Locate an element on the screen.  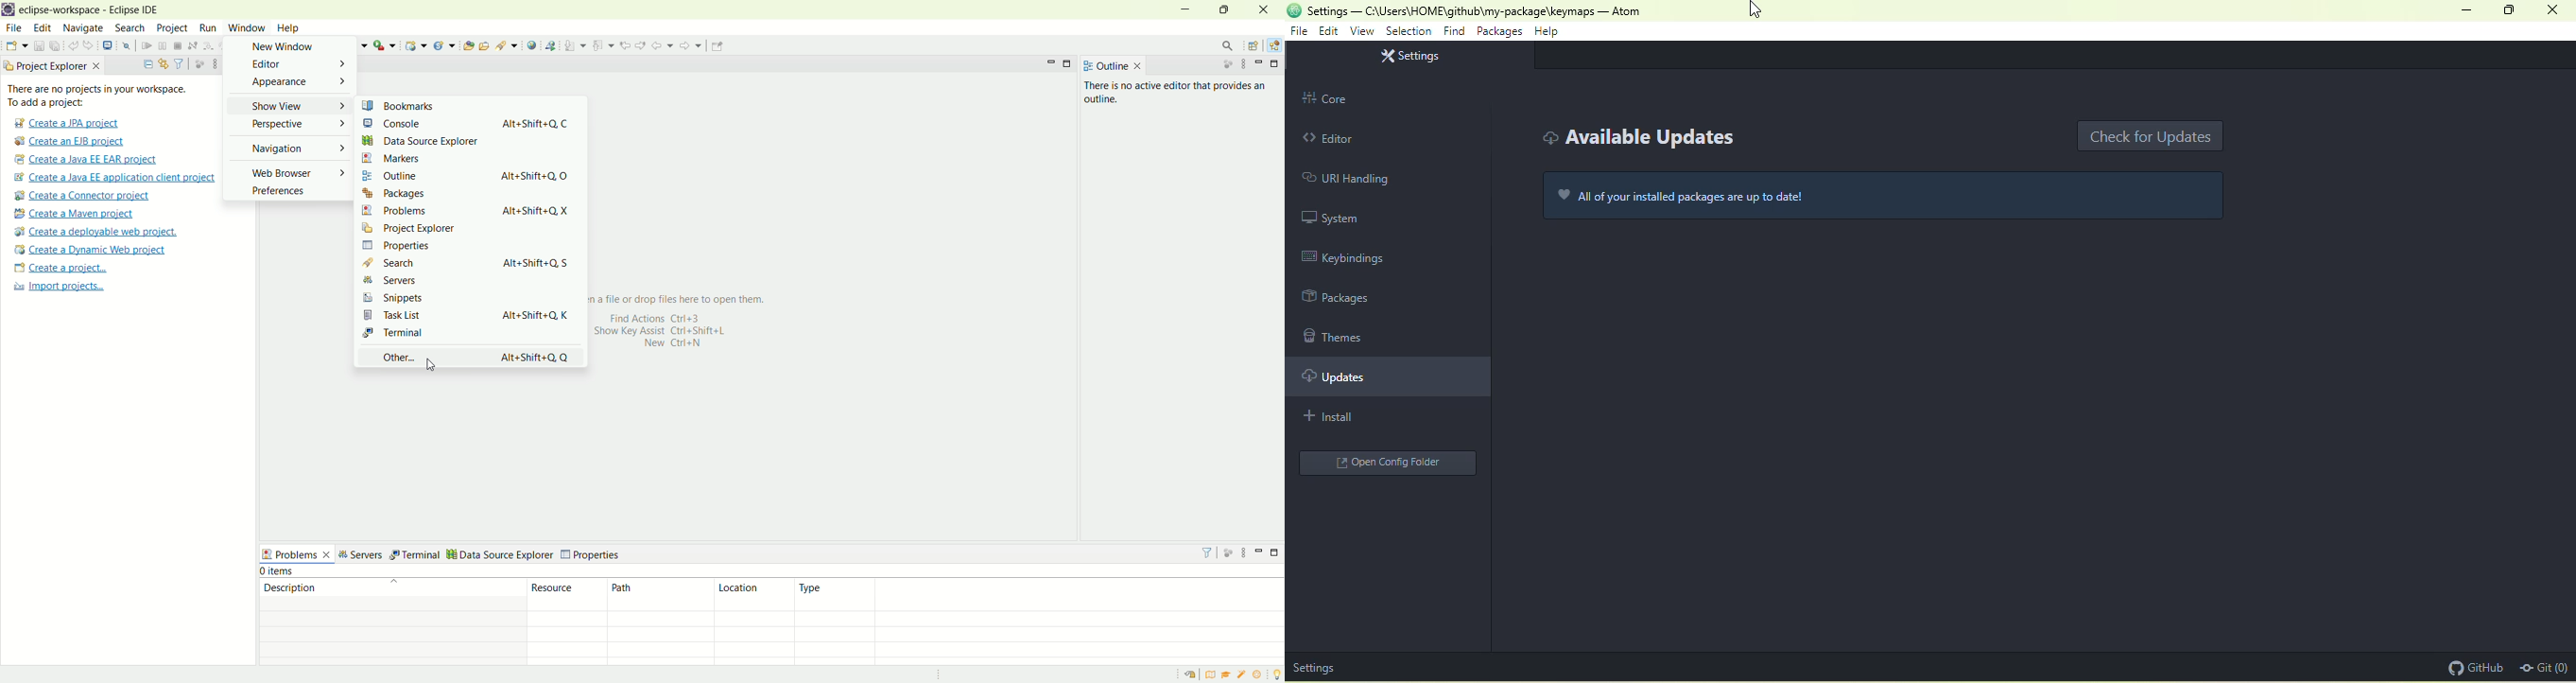
import projects is located at coordinates (67, 291).